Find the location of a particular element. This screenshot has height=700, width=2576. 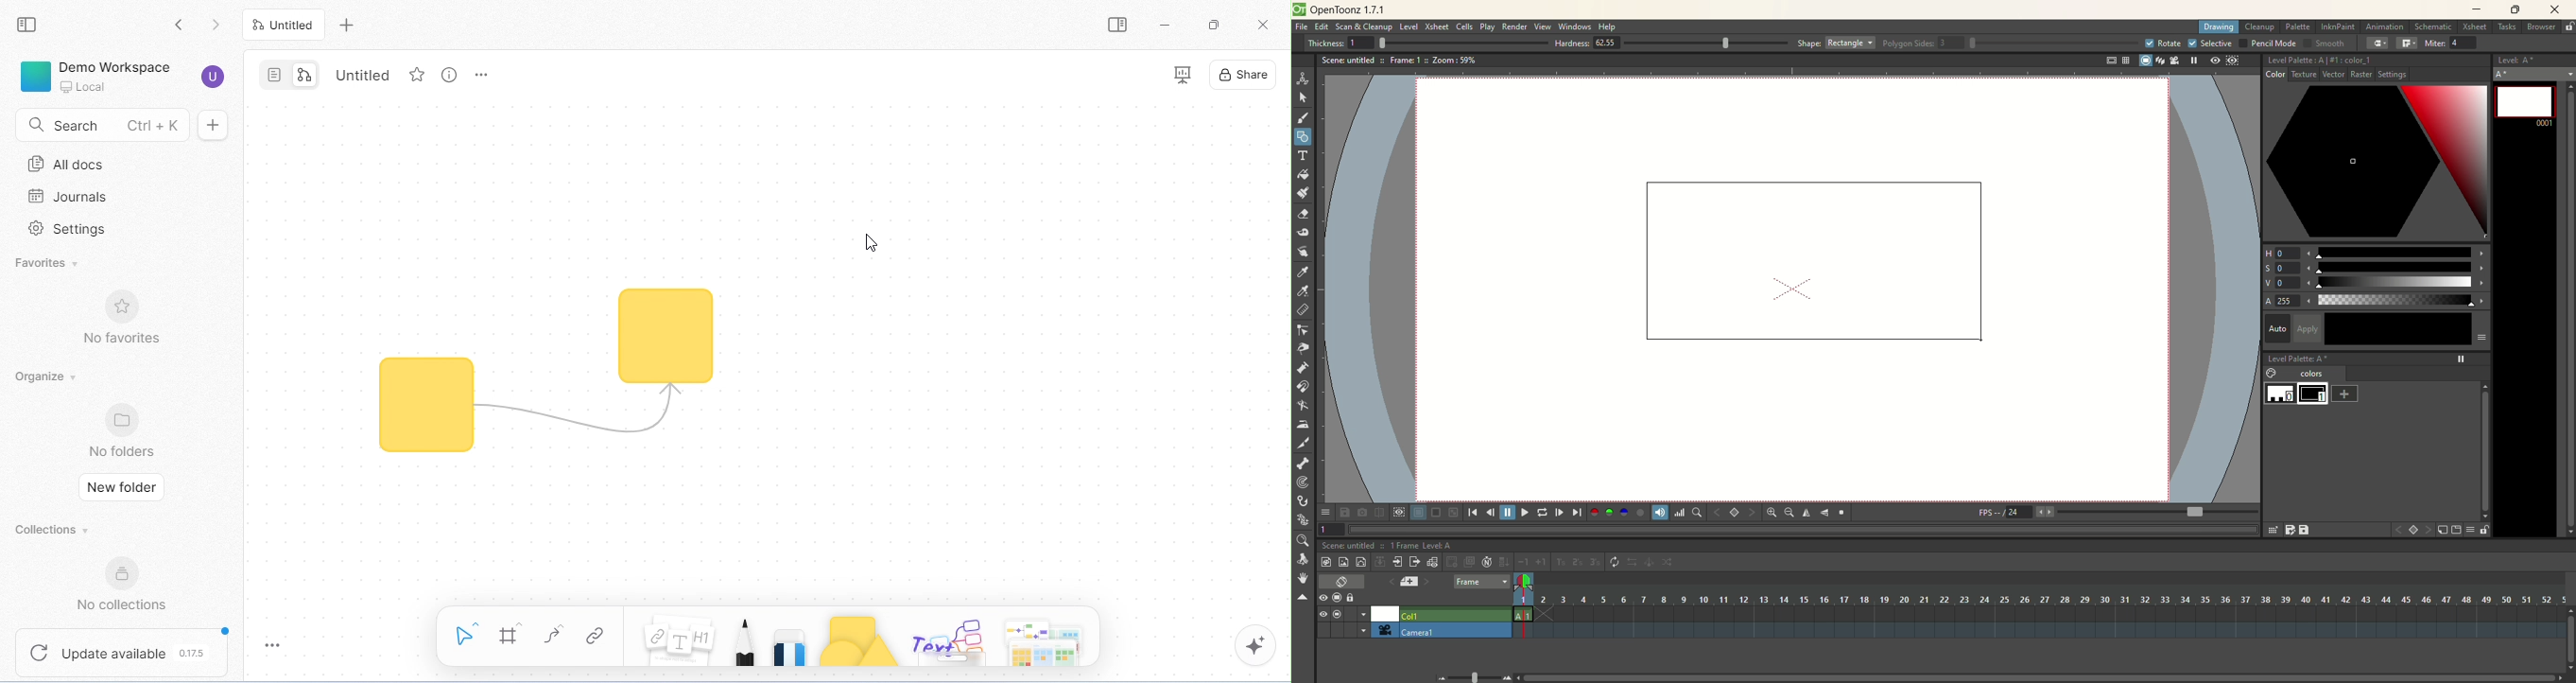

Untitled is located at coordinates (365, 76).